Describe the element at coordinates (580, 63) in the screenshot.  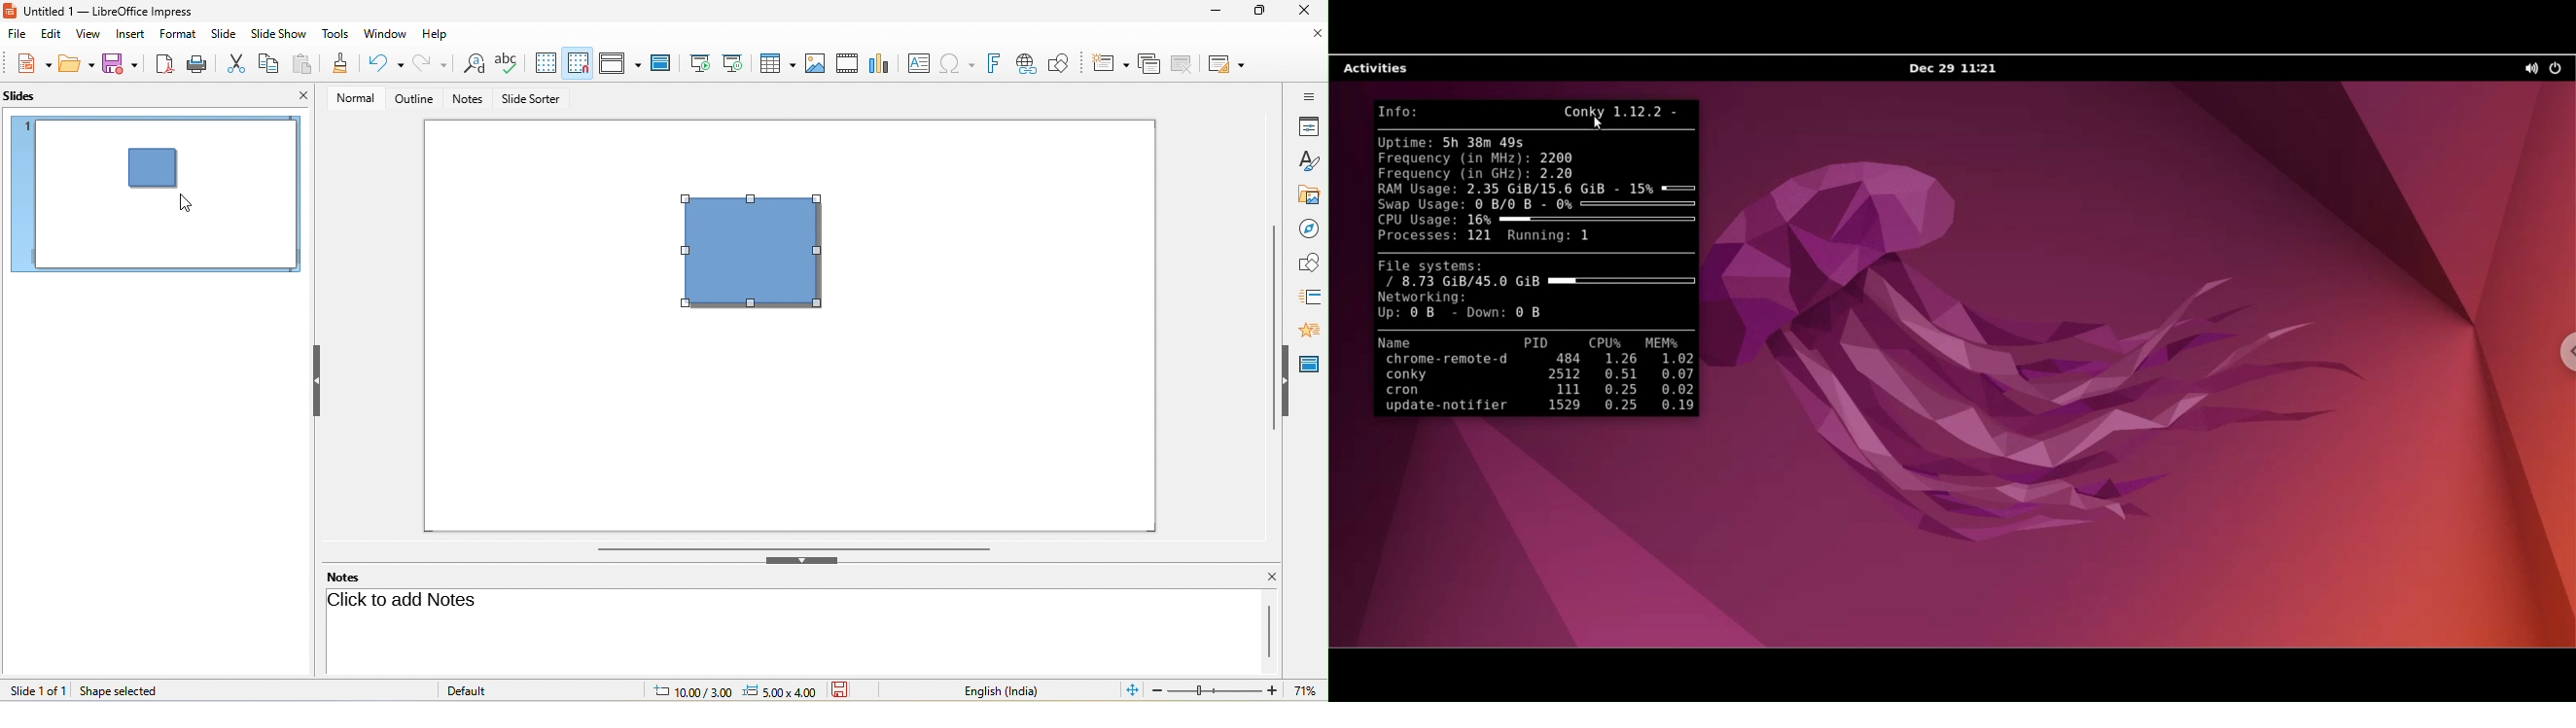
I see `snap to grid` at that location.